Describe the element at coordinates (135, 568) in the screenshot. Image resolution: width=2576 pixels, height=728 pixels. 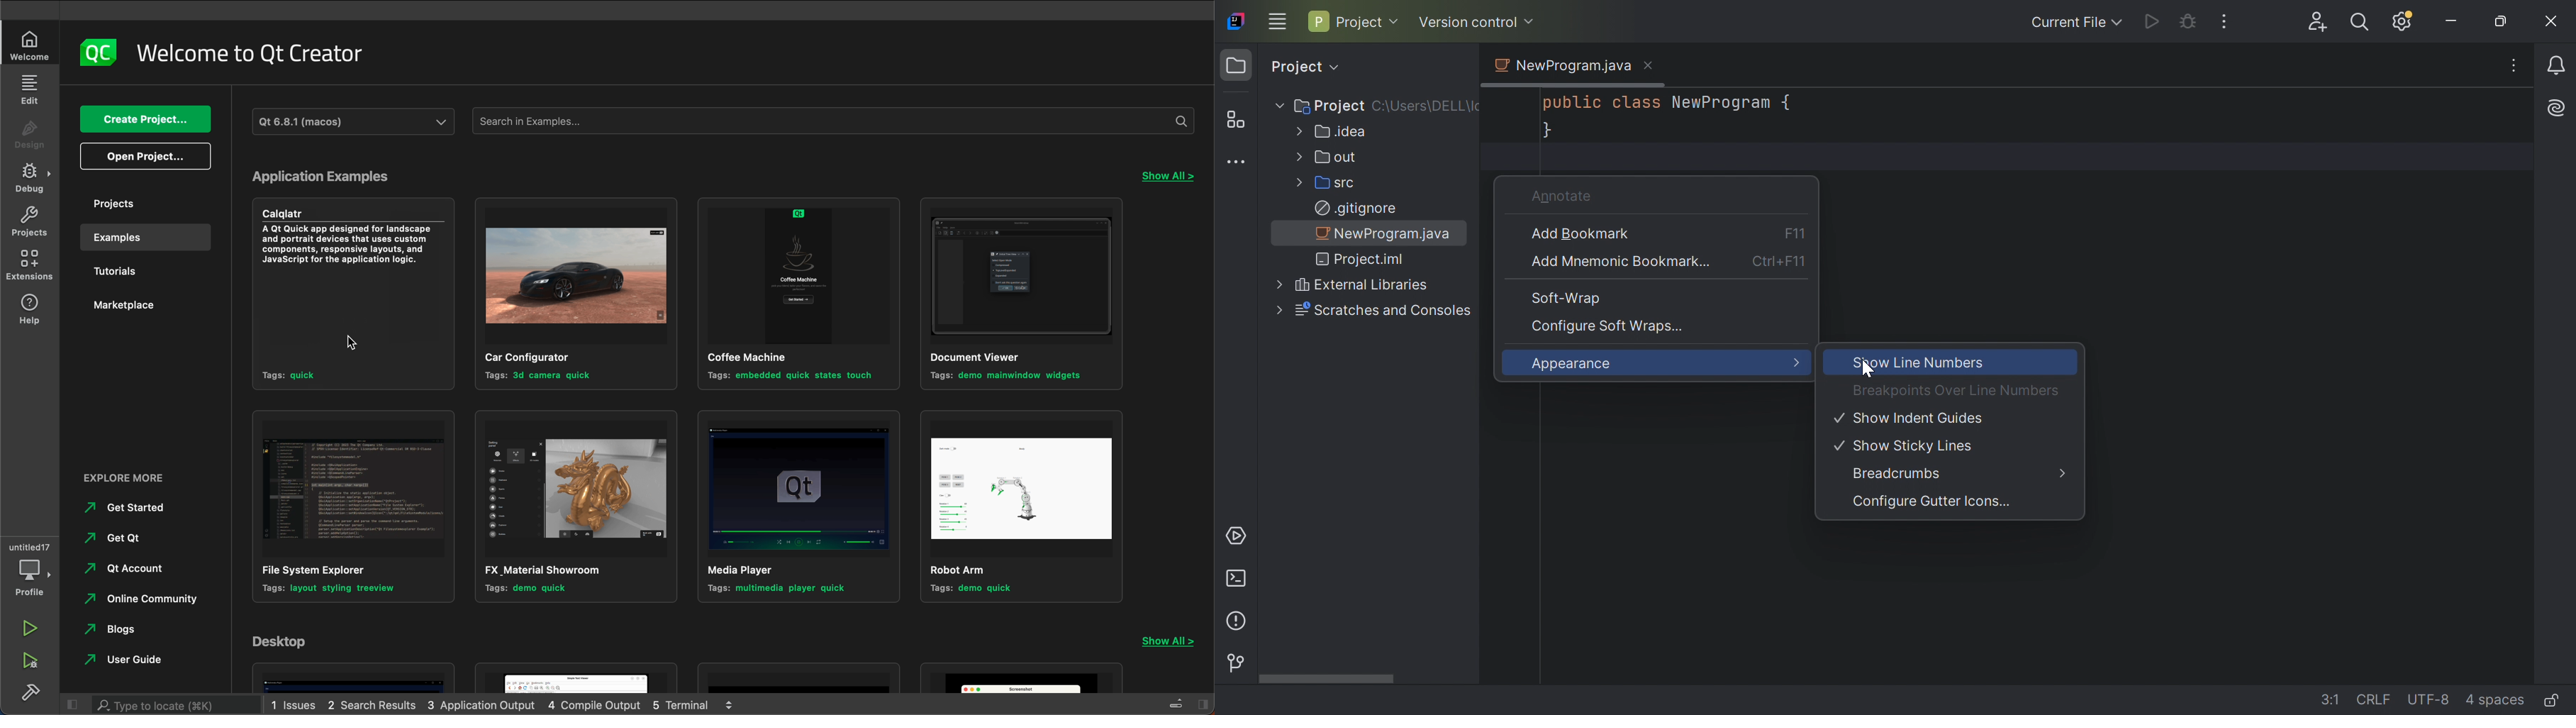
I see `qt account` at that location.